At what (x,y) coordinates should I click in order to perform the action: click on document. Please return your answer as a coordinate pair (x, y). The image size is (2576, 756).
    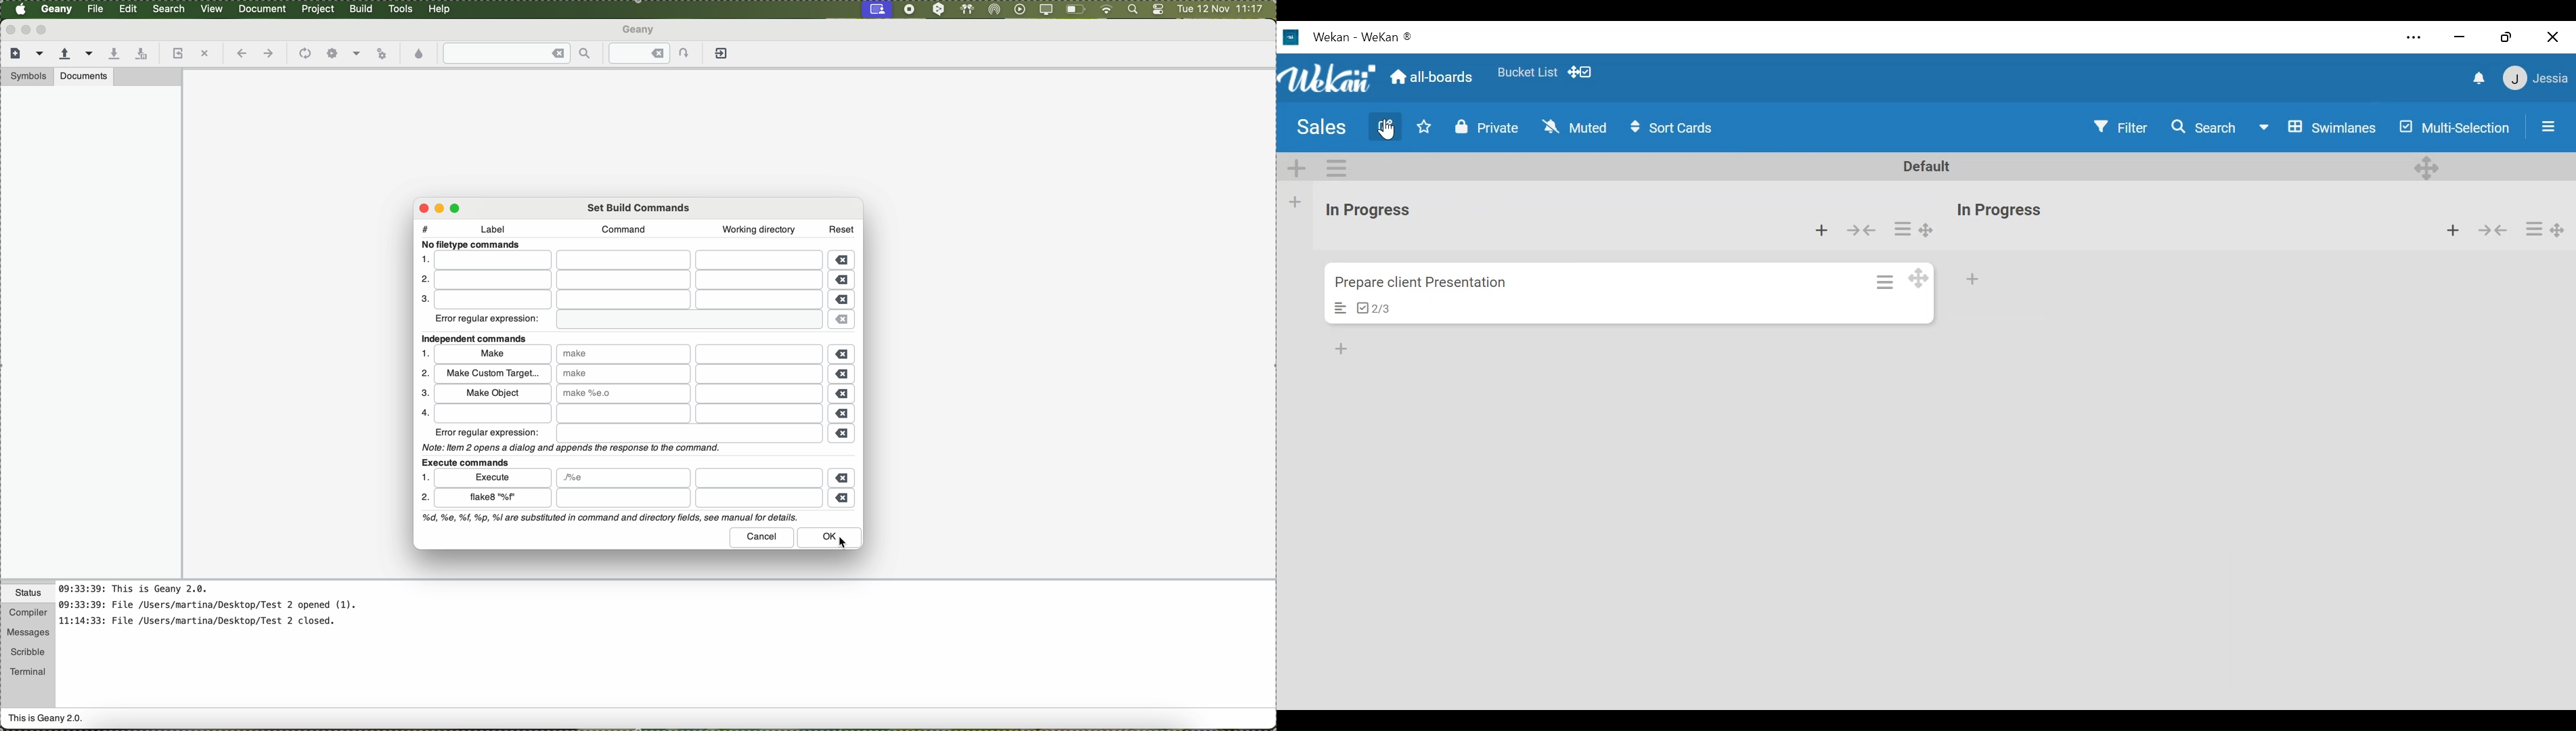
    Looking at the image, I should click on (262, 8).